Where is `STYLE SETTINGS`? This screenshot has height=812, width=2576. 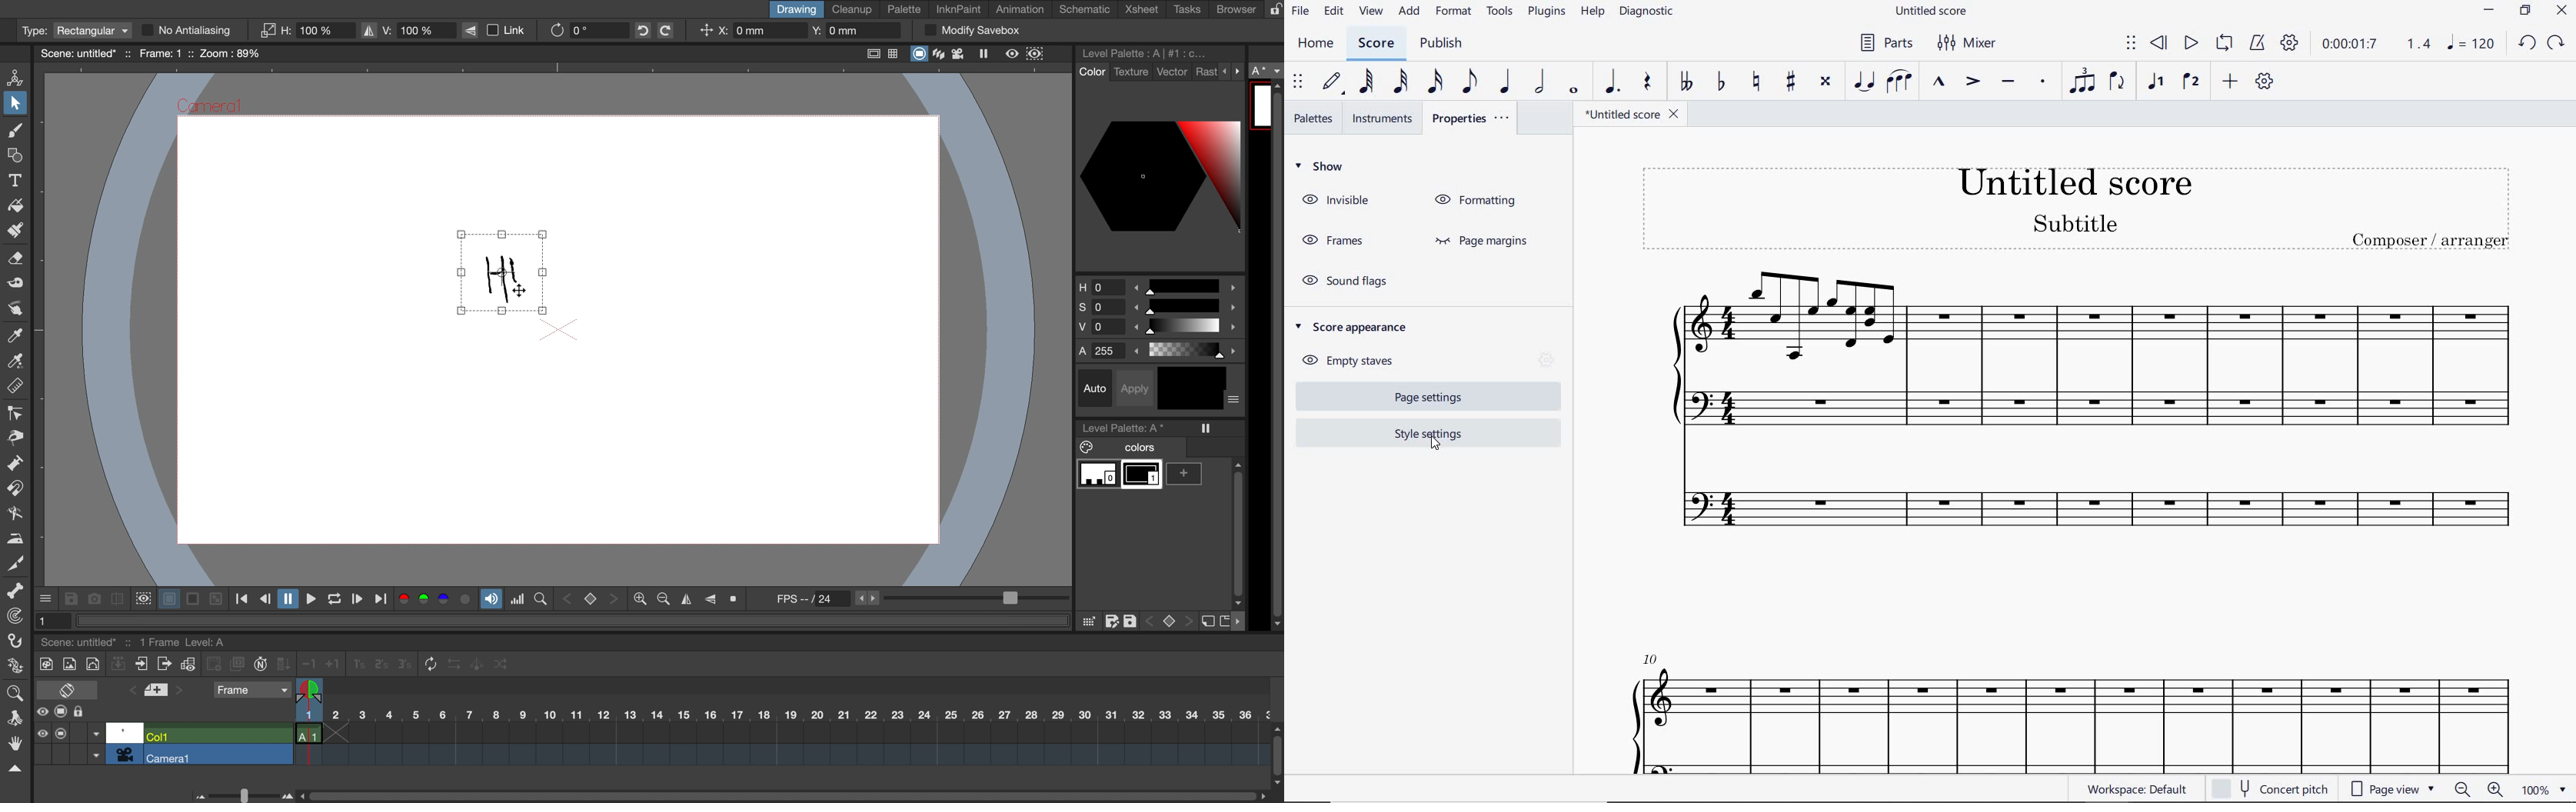
STYLE SETTINGS is located at coordinates (1426, 433).